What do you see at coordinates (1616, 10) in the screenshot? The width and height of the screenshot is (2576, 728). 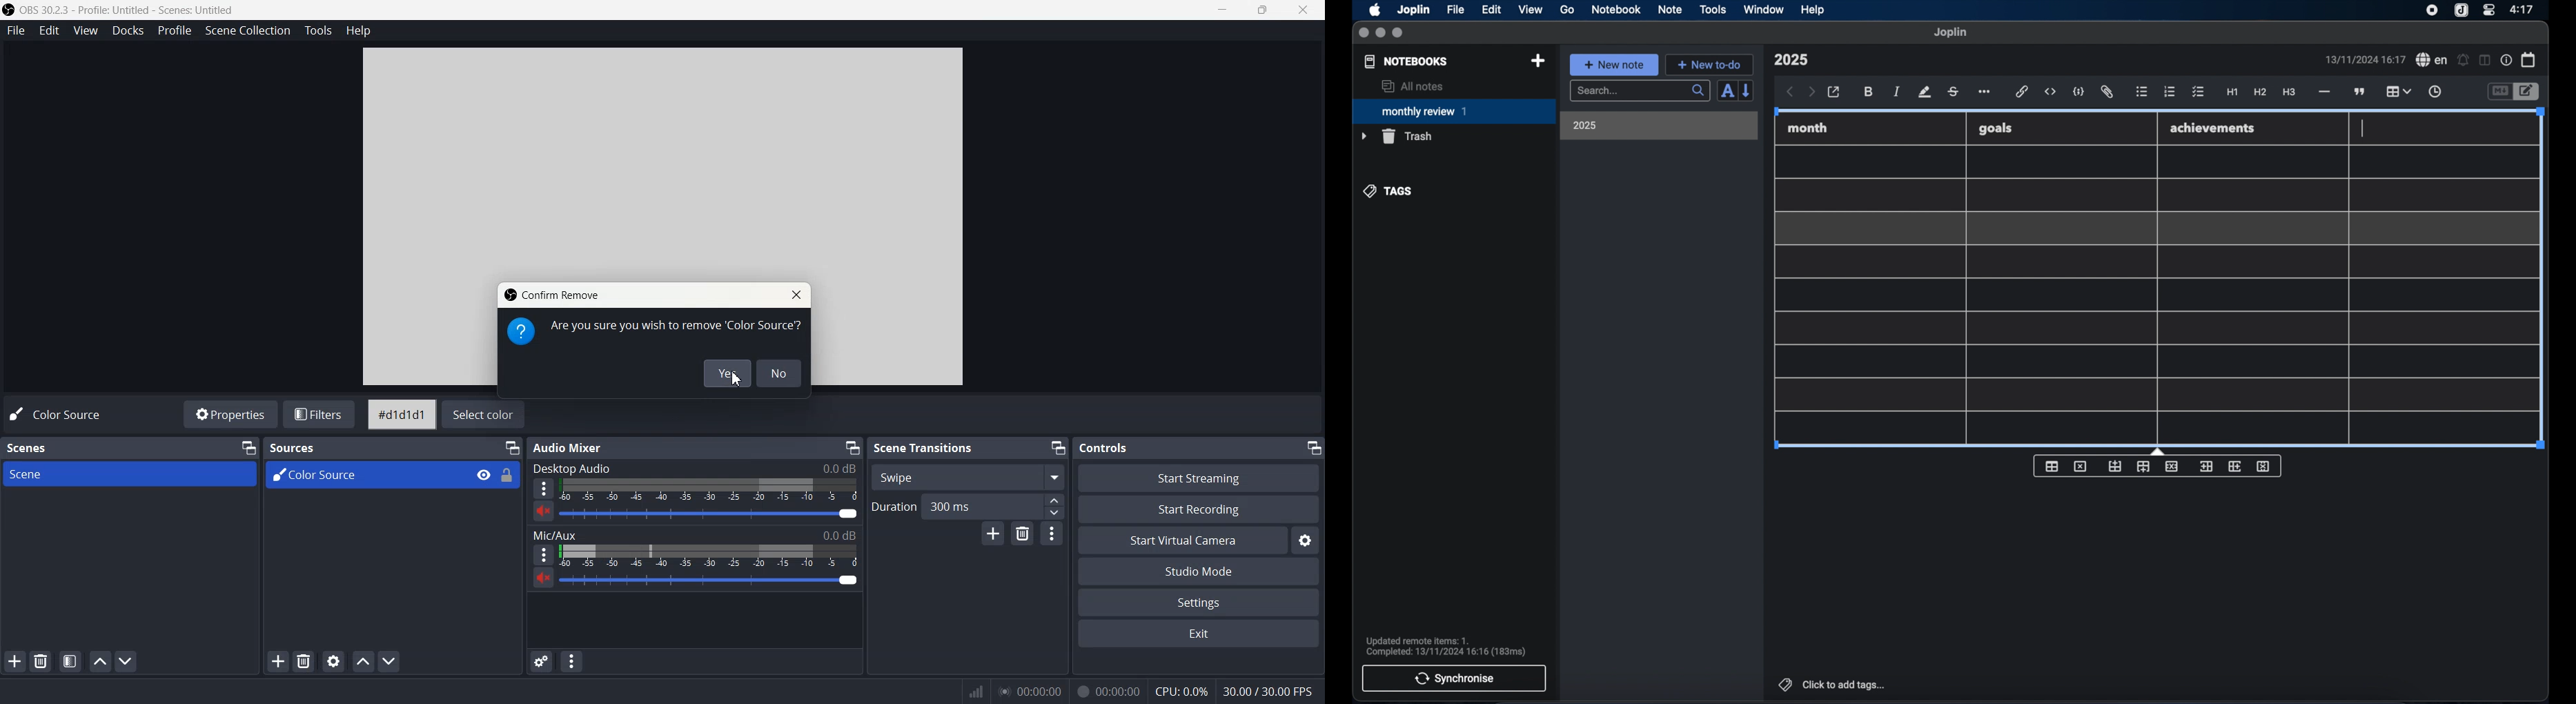 I see `notebook` at bounding box center [1616, 10].